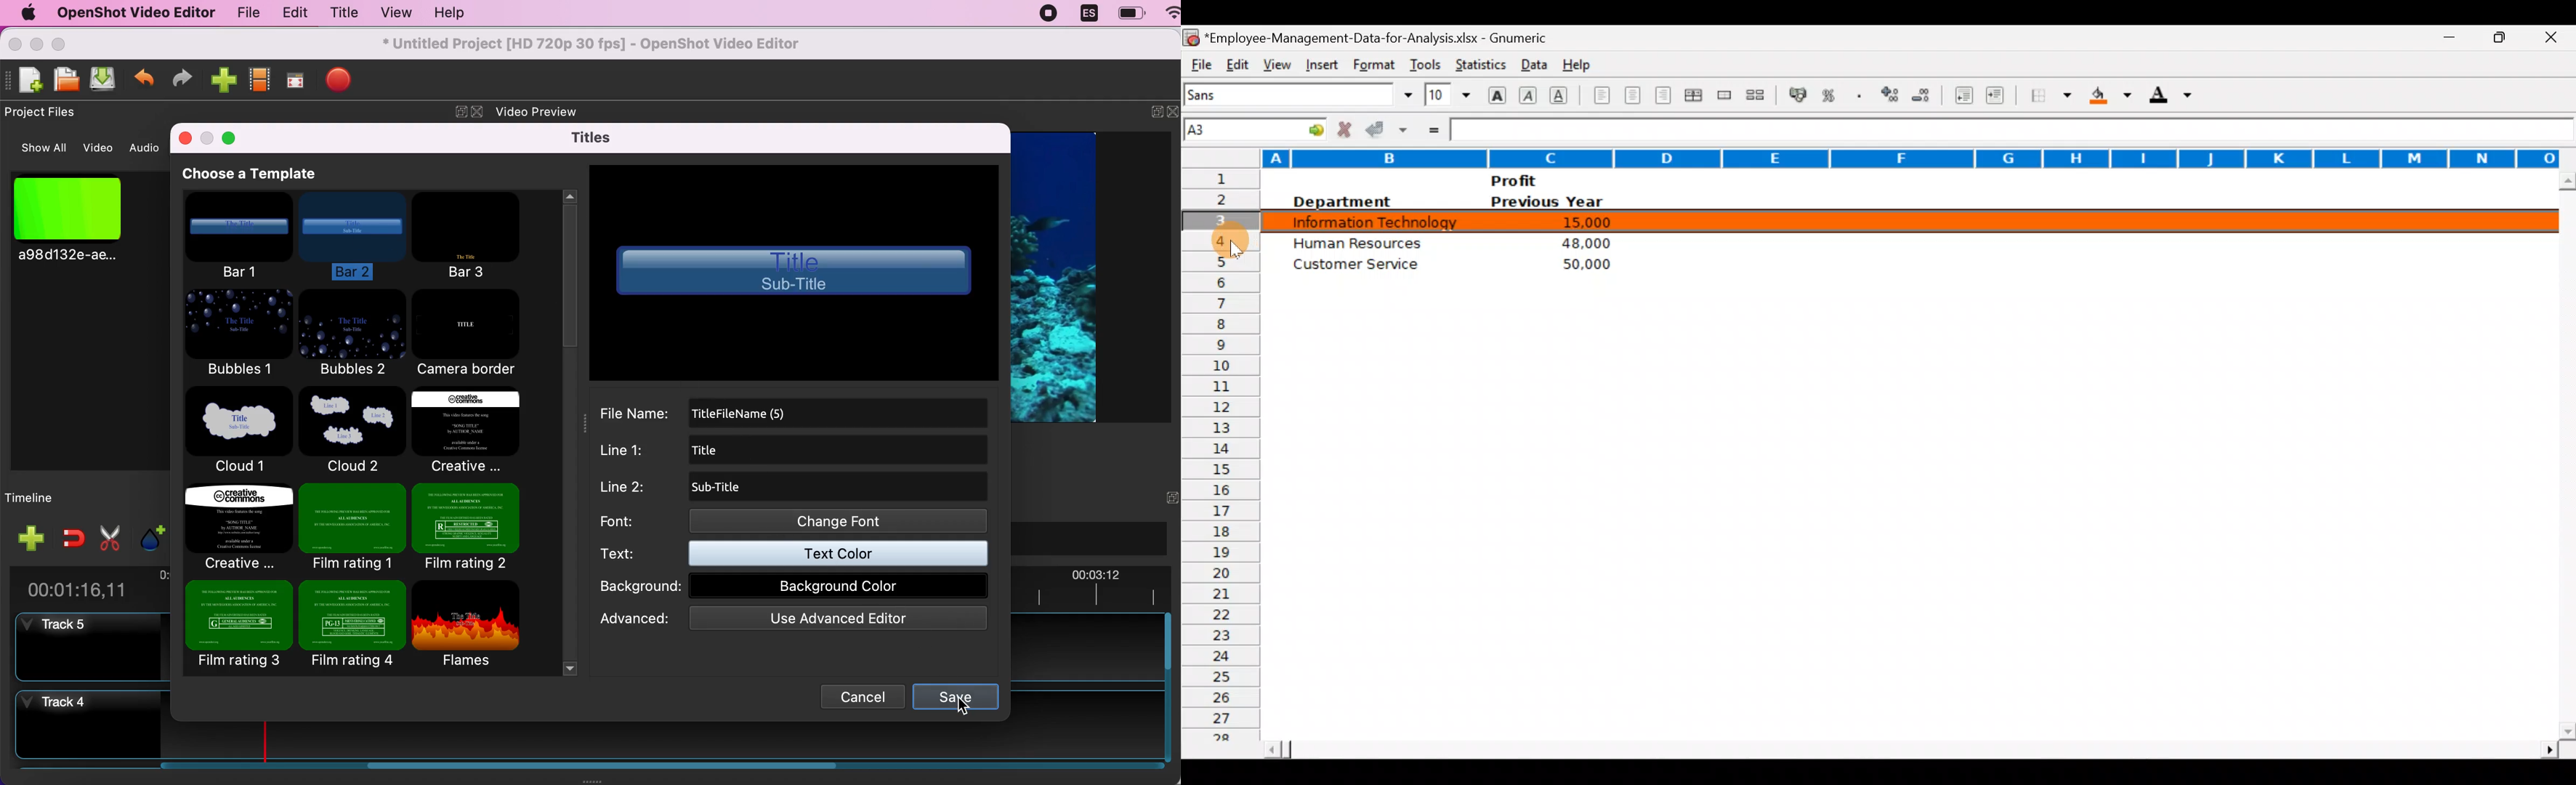  I want to click on battery, so click(1131, 13).